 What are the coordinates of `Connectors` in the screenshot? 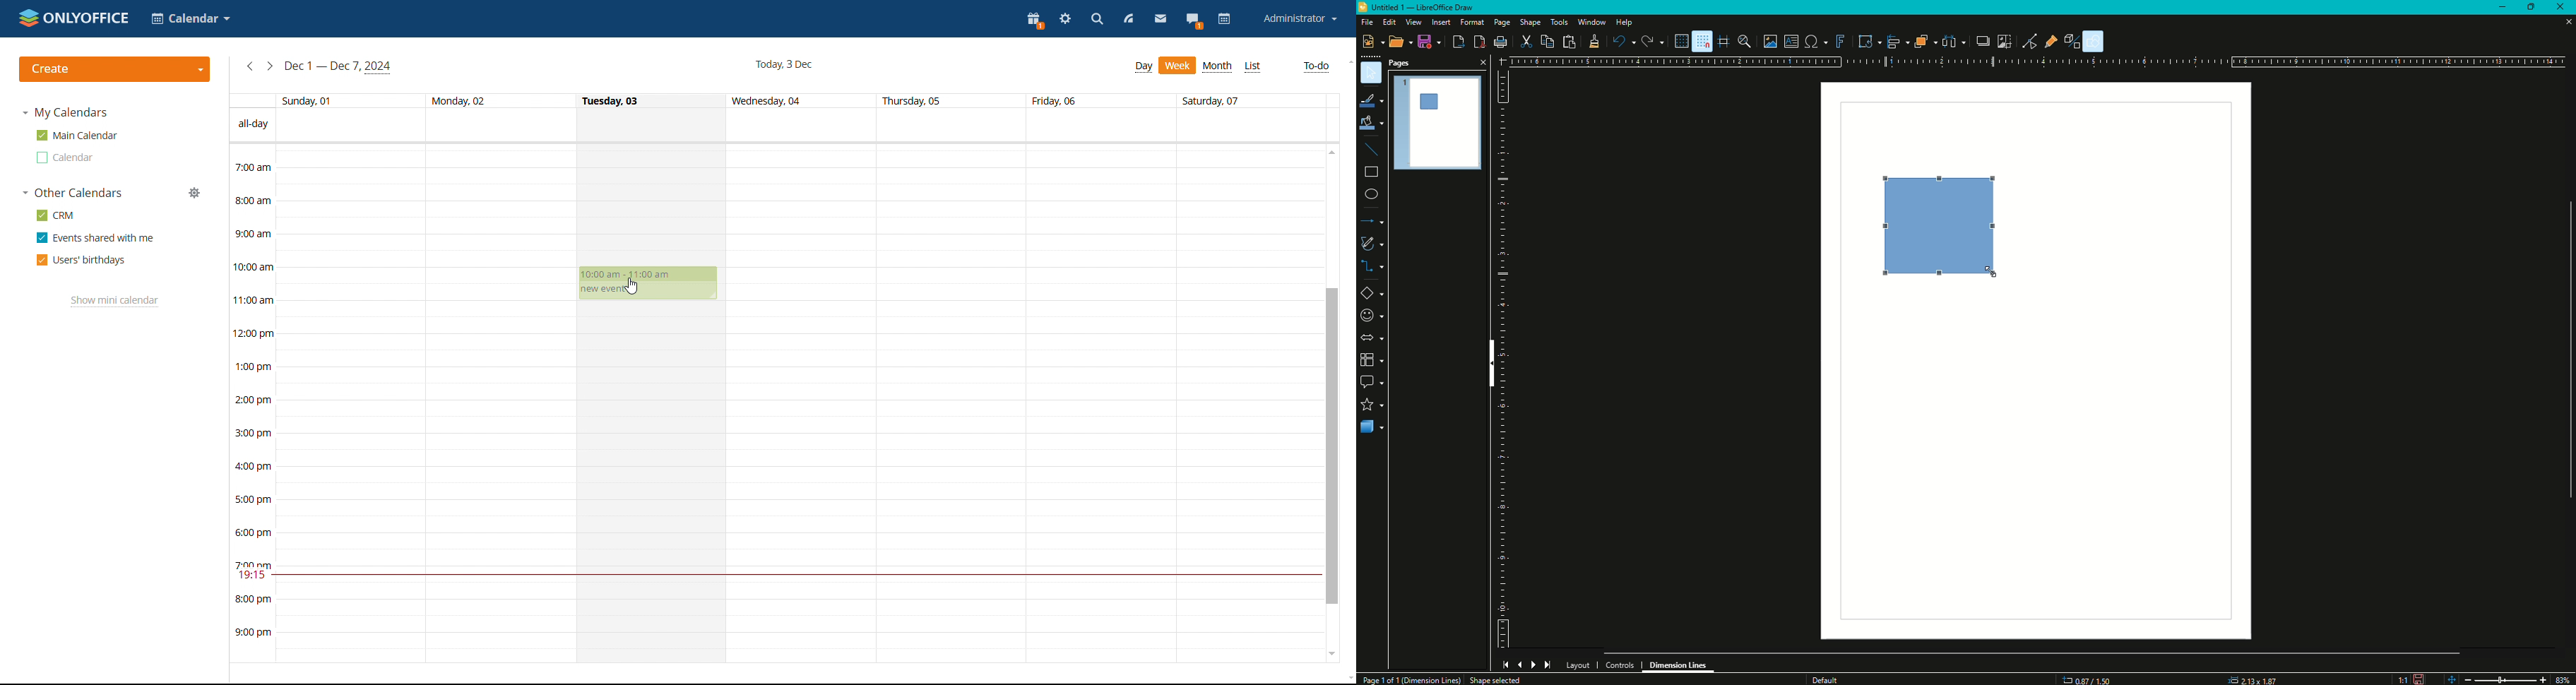 It's located at (1373, 268).